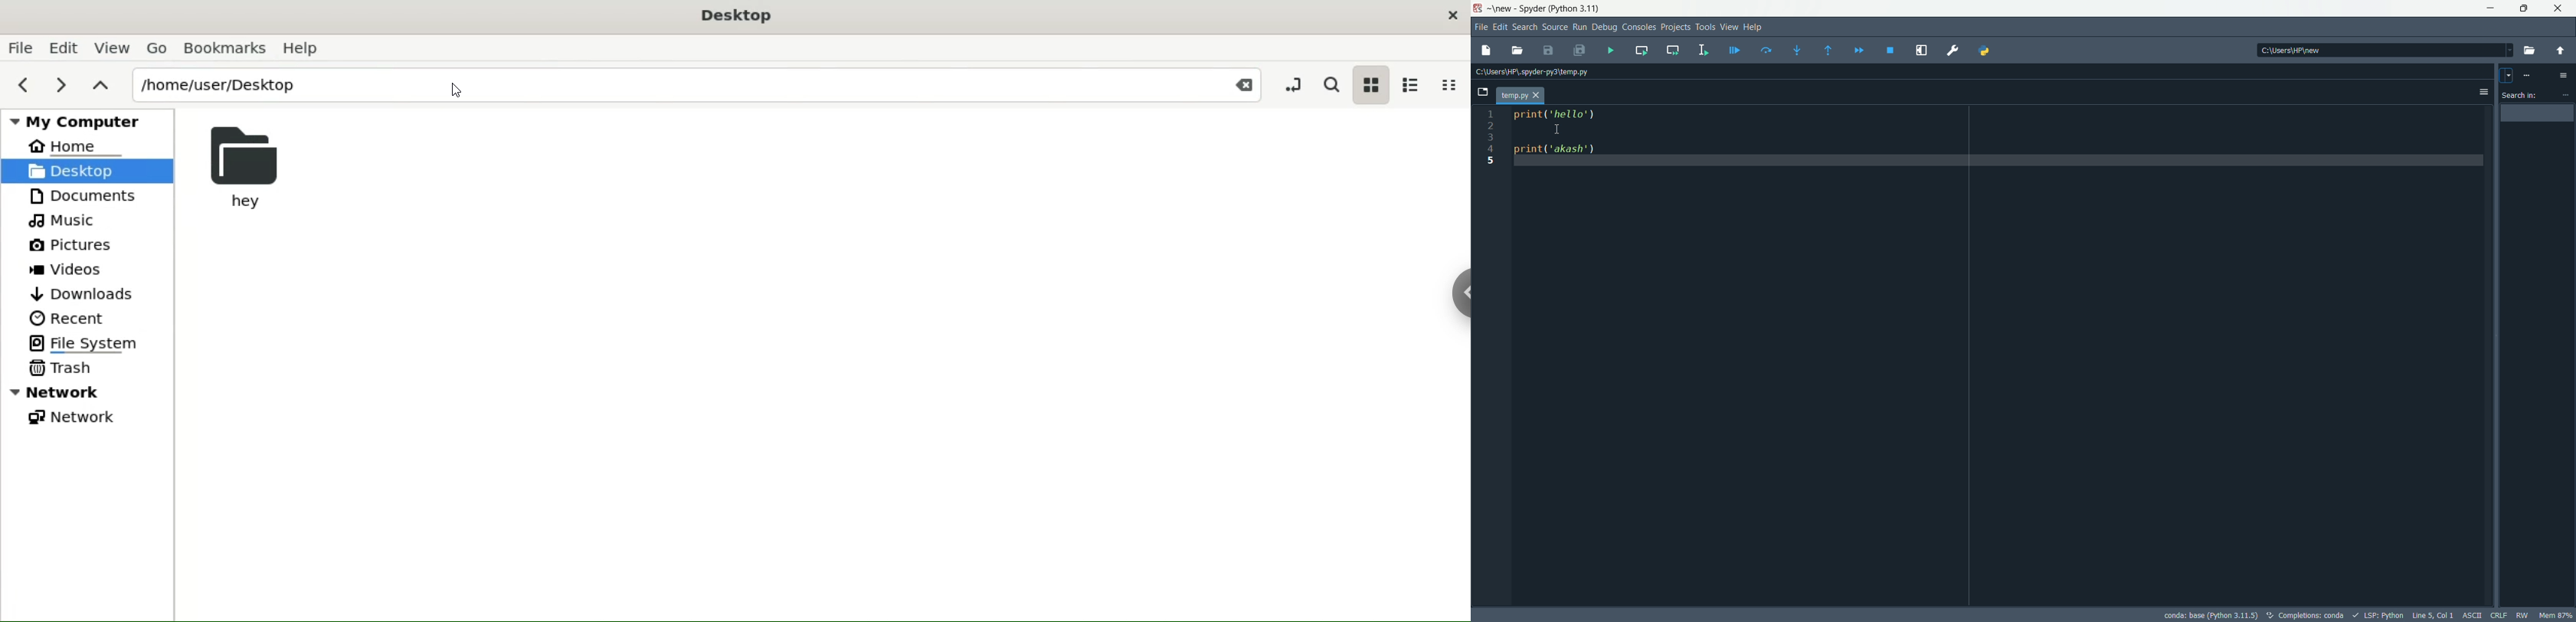  What do you see at coordinates (2380, 615) in the screenshot?
I see `LSP:Python` at bounding box center [2380, 615].